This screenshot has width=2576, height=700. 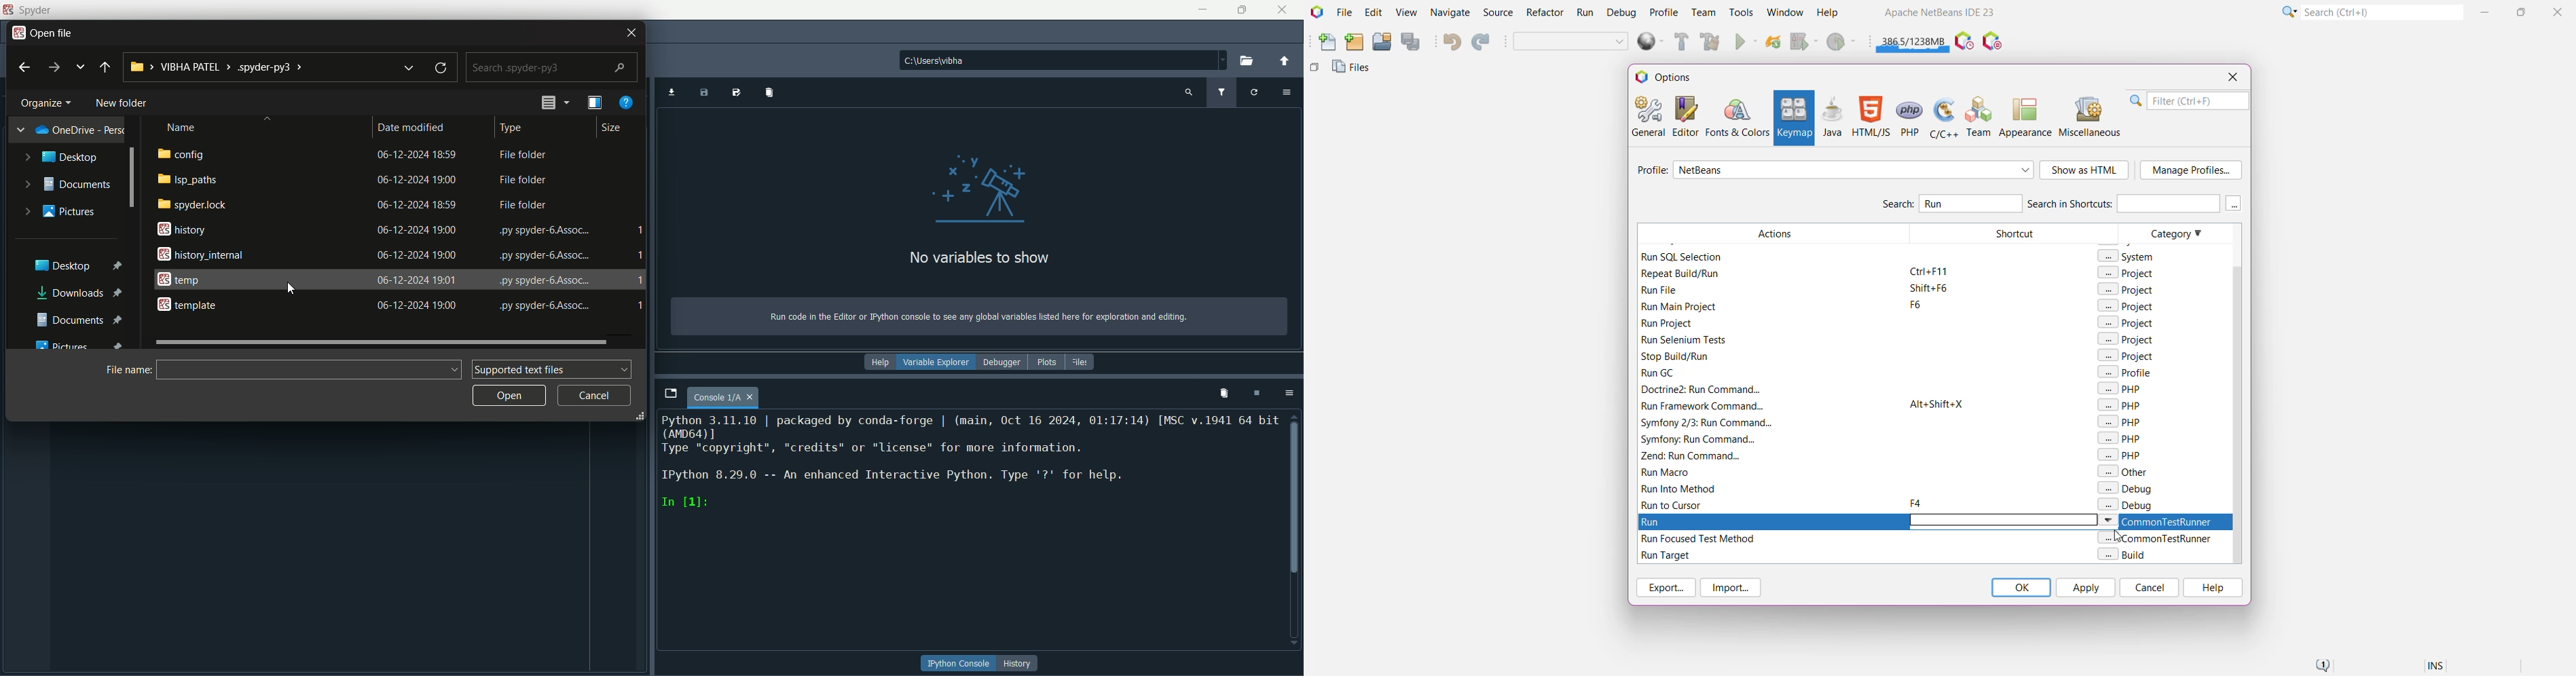 I want to click on close, so click(x=629, y=34).